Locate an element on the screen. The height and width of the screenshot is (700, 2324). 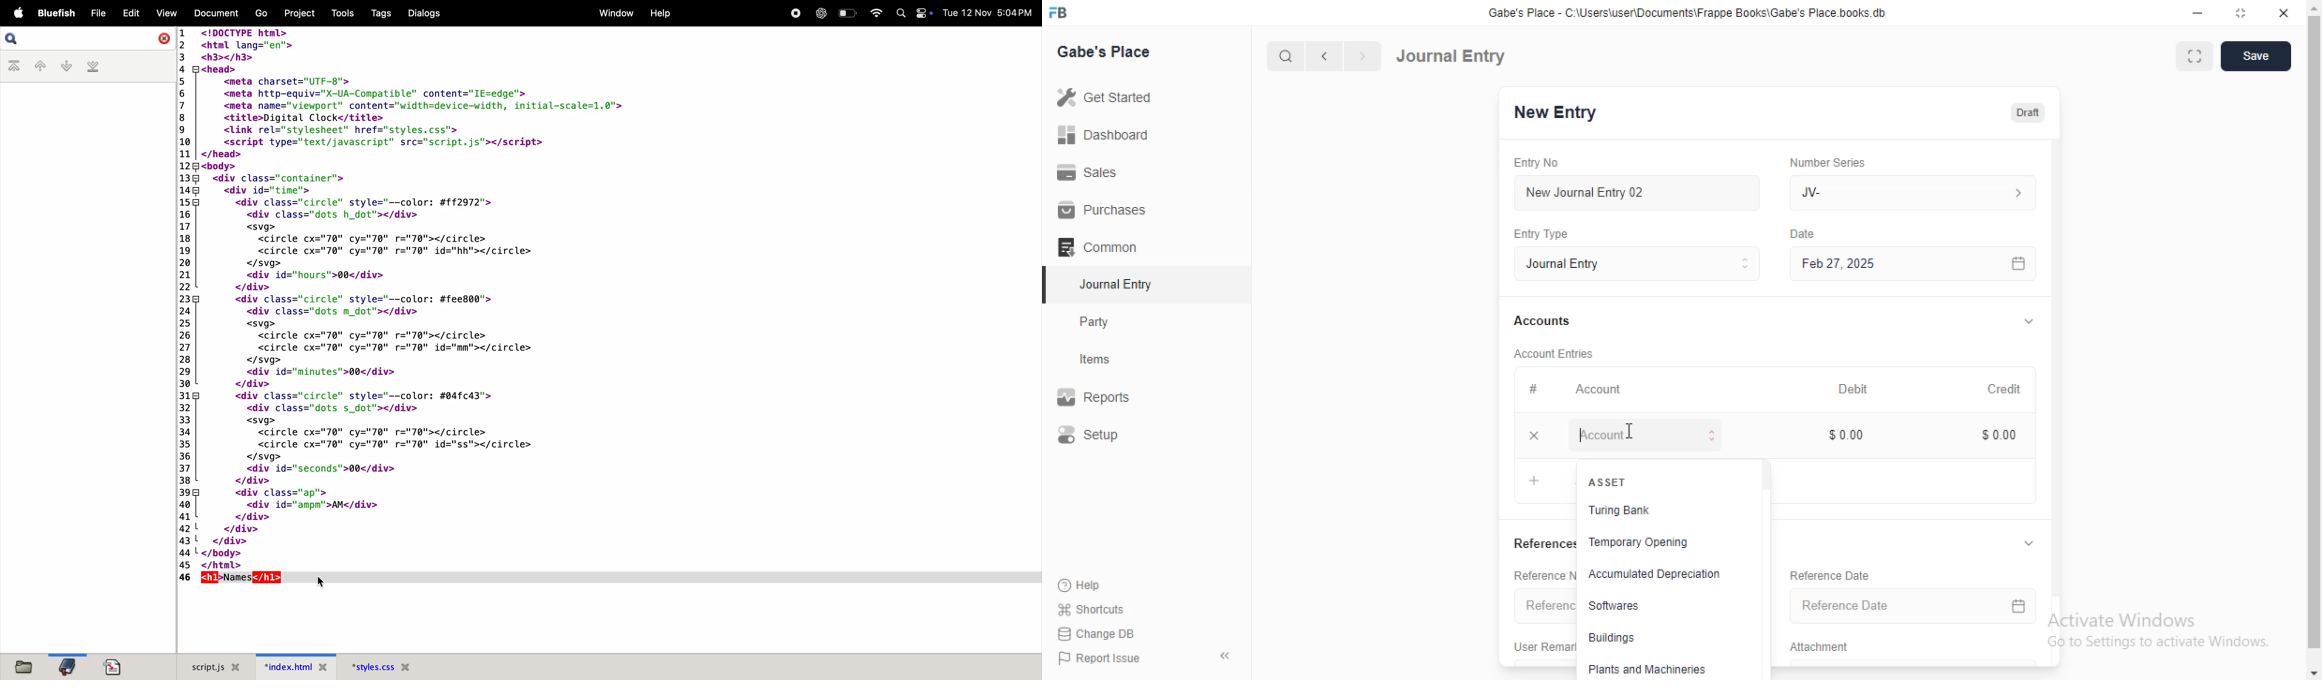
Reference Date. is located at coordinates (1907, 608).